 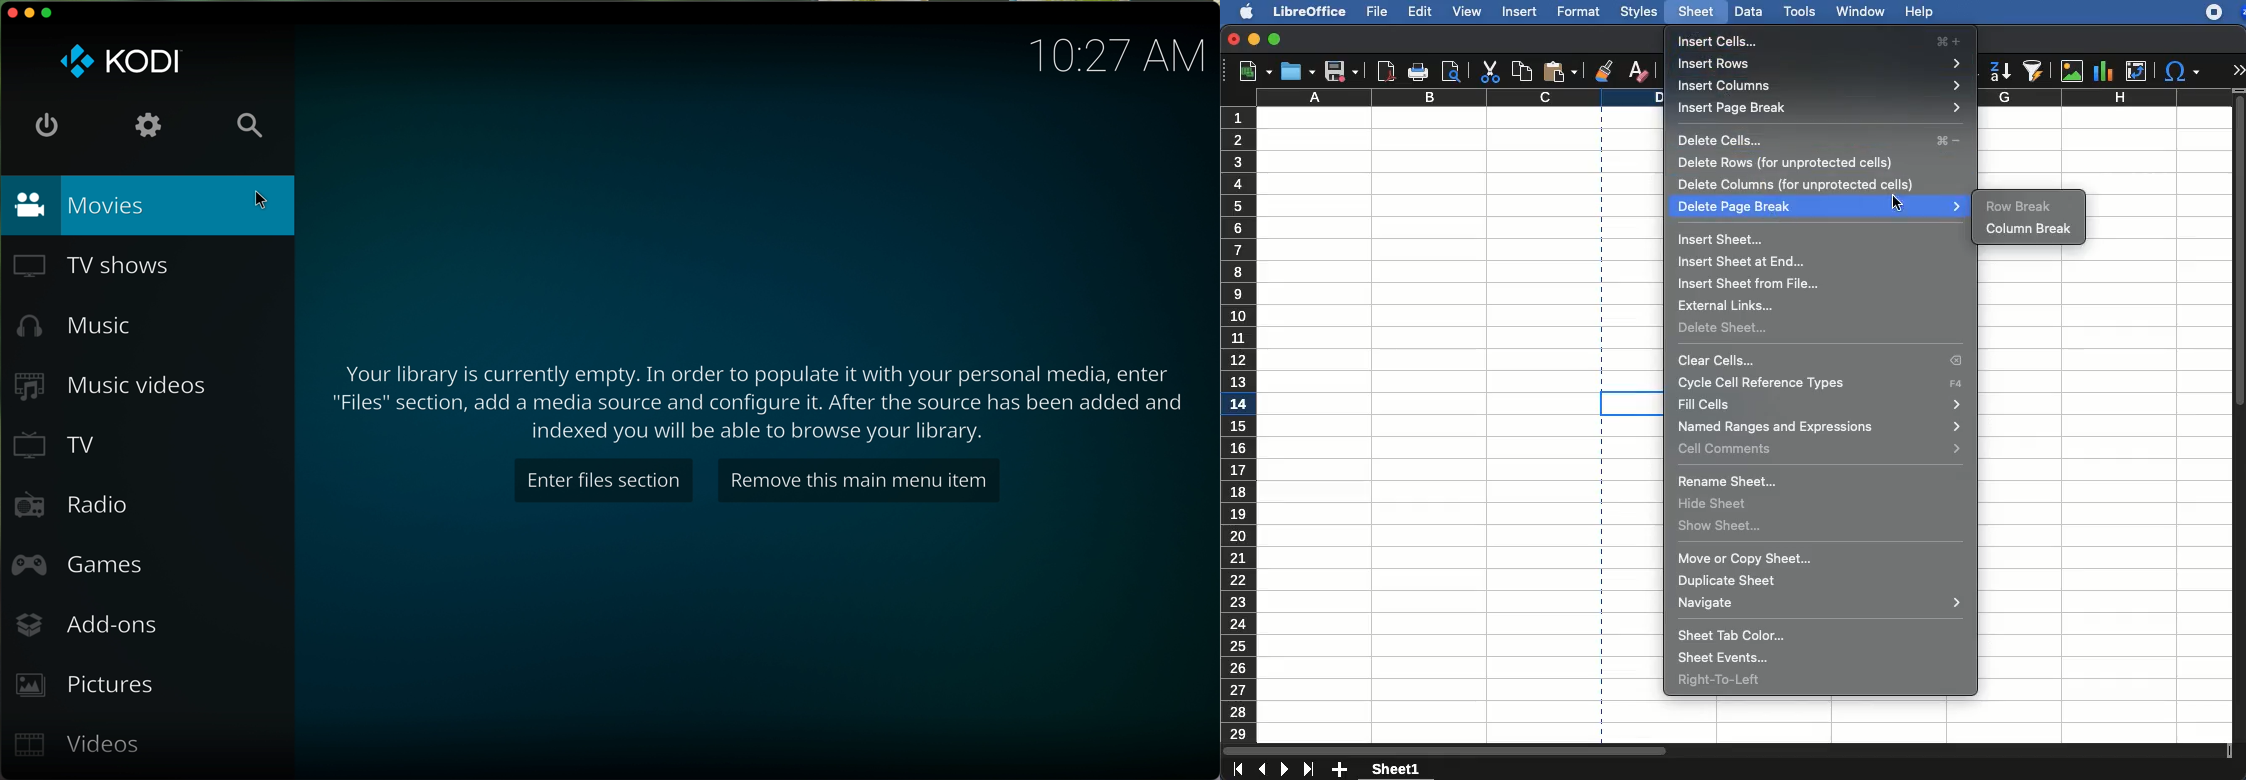 I want to click on named ranges and expressions, so click(x=1820, y=427).